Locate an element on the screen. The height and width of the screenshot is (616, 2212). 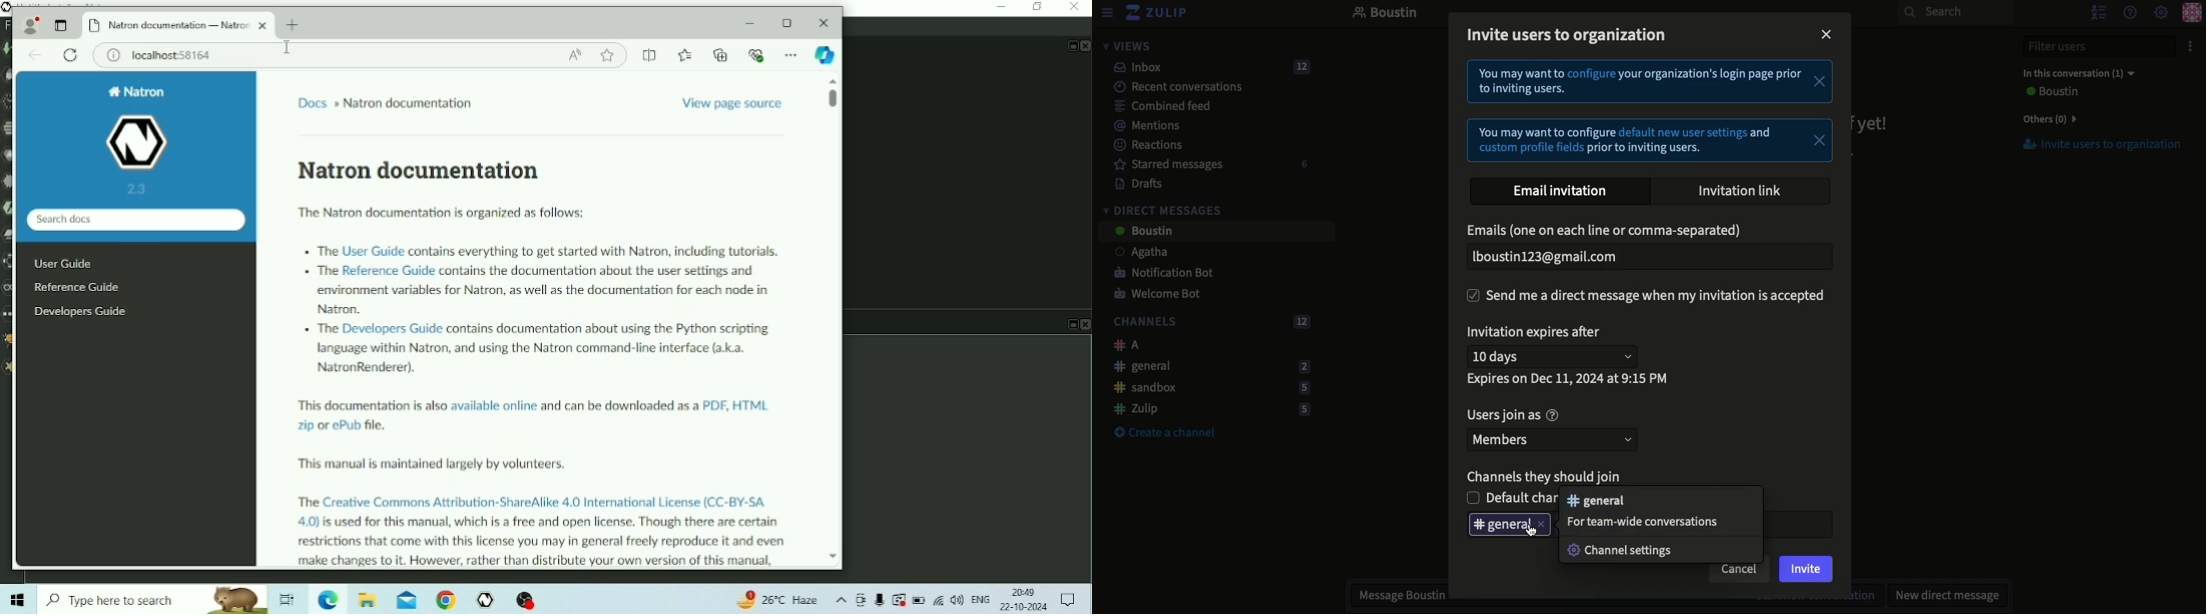
Send DM when invitation is accepted is located at coordinates (1650, 296).